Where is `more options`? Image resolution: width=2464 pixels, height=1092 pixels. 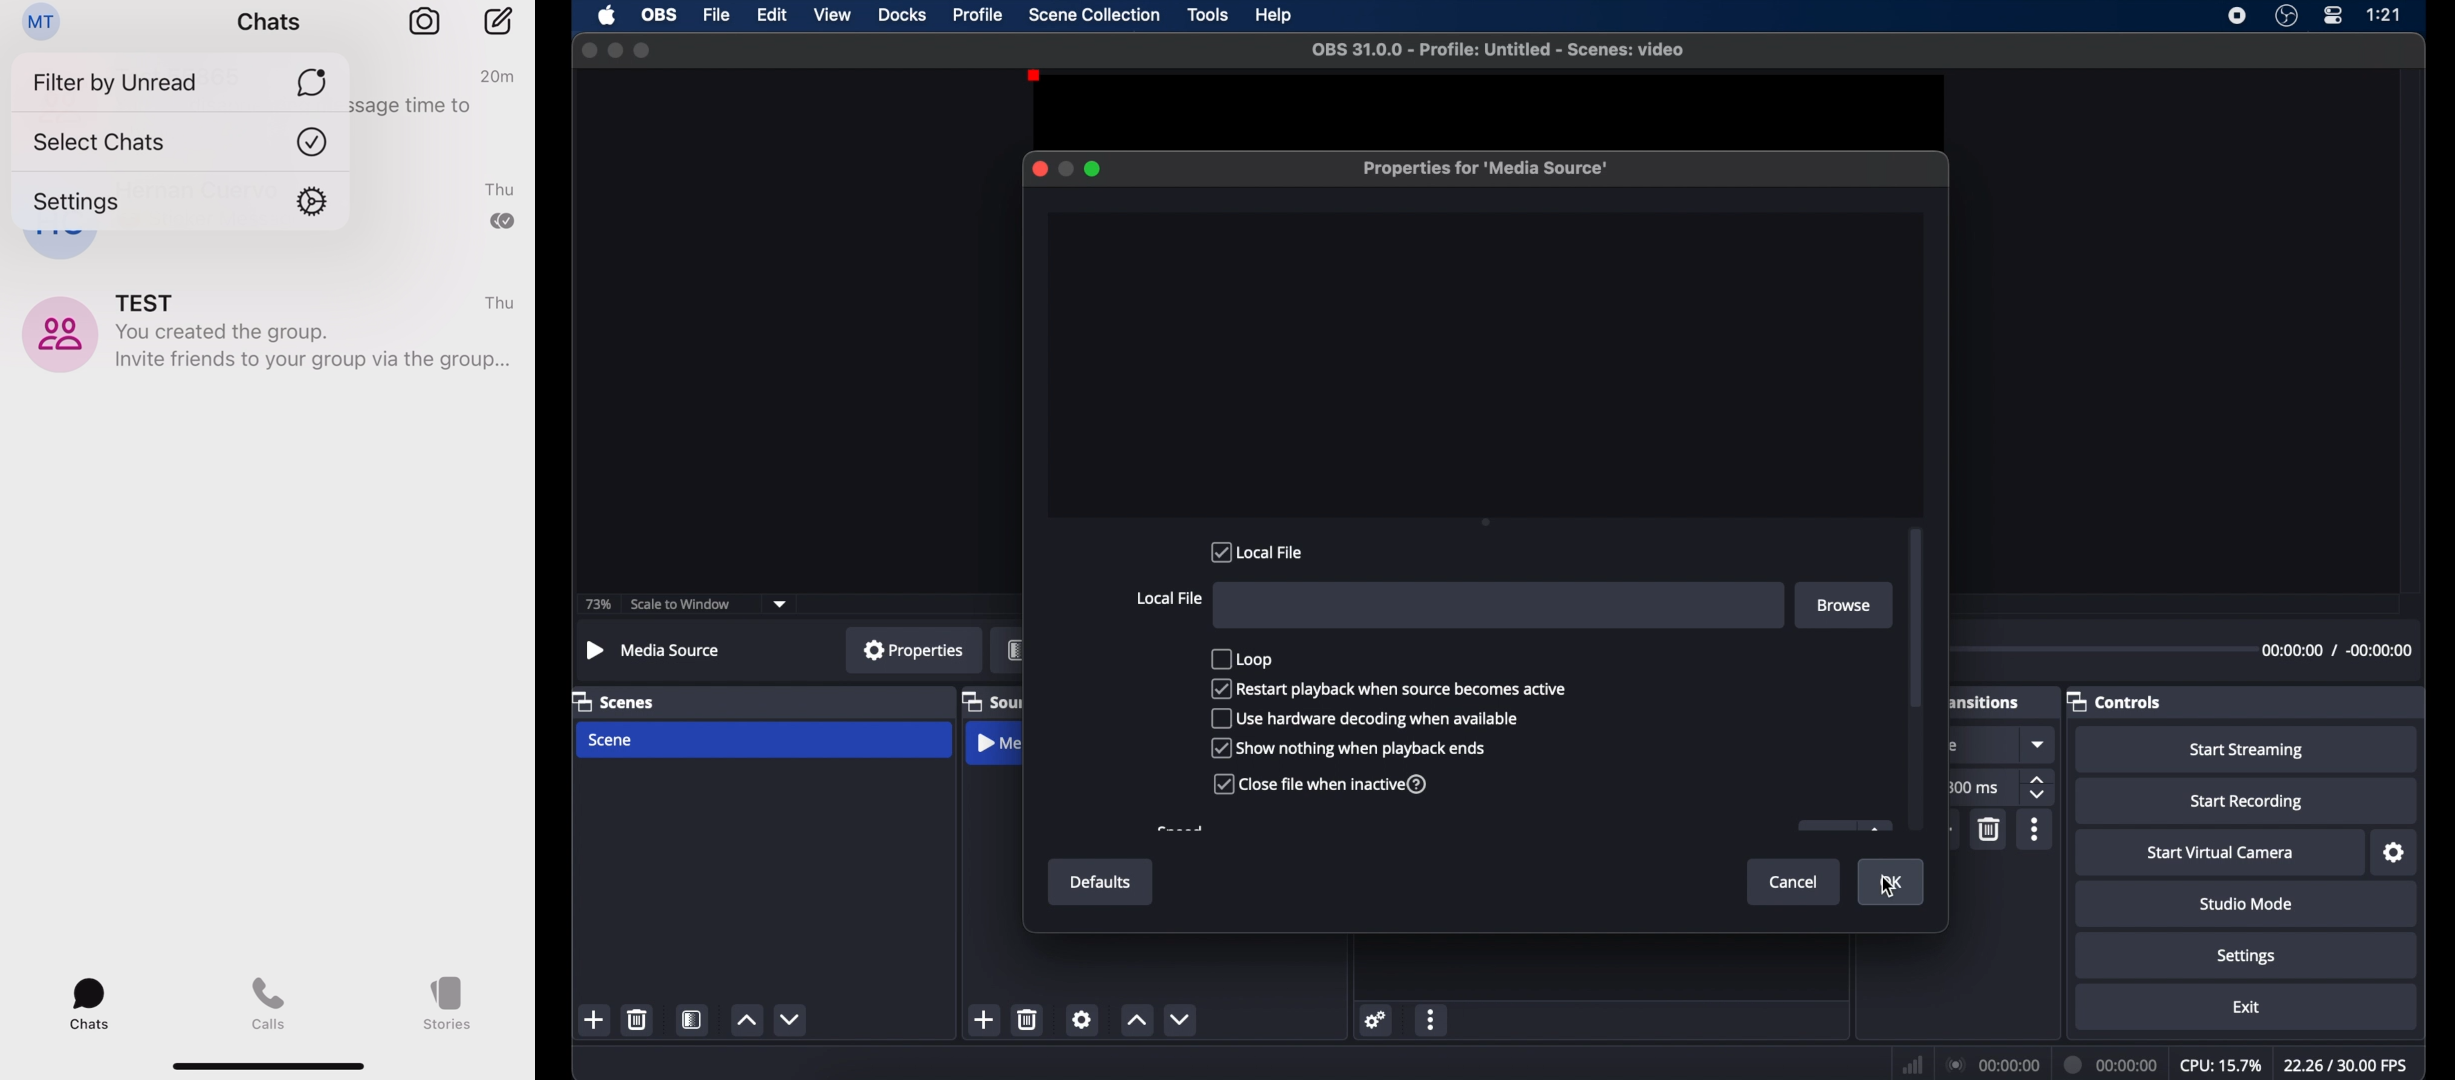 more options is located at coordinates (1433, 1021).